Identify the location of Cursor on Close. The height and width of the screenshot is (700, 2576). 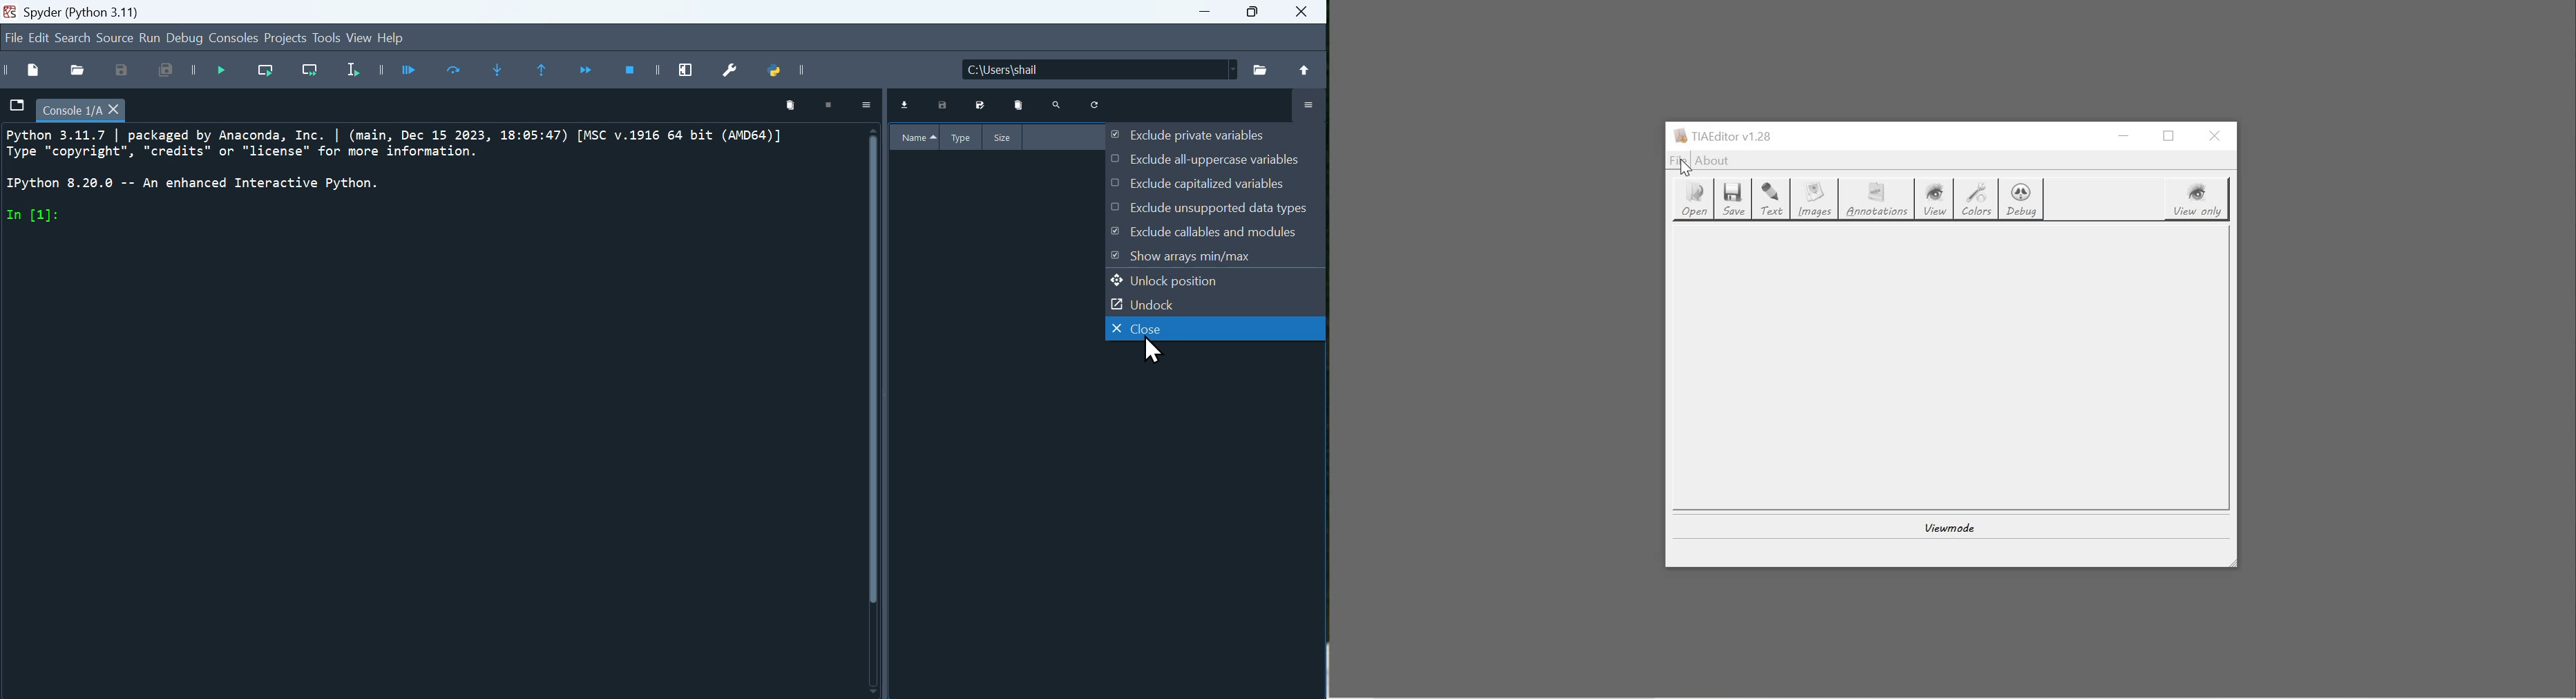
(1149, 350).